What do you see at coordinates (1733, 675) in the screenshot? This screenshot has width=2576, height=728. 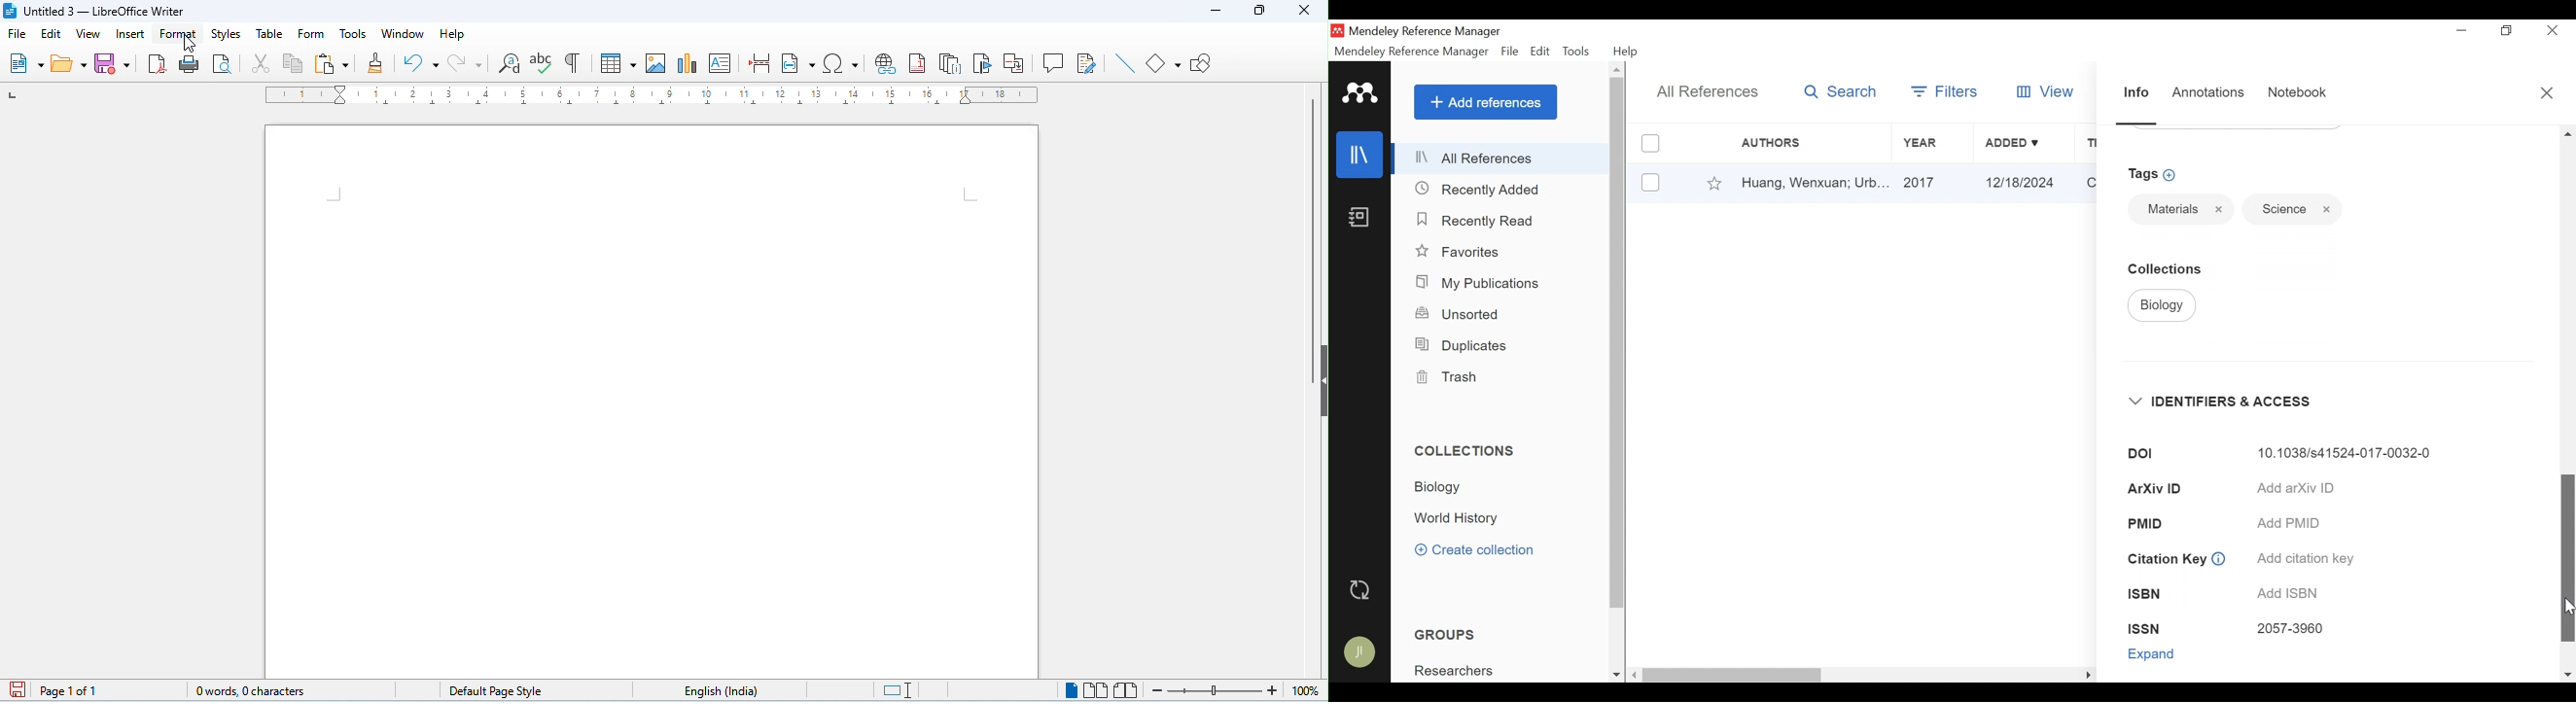 I see `Vertical Scroll bar` at bounding box center [1733, 675].